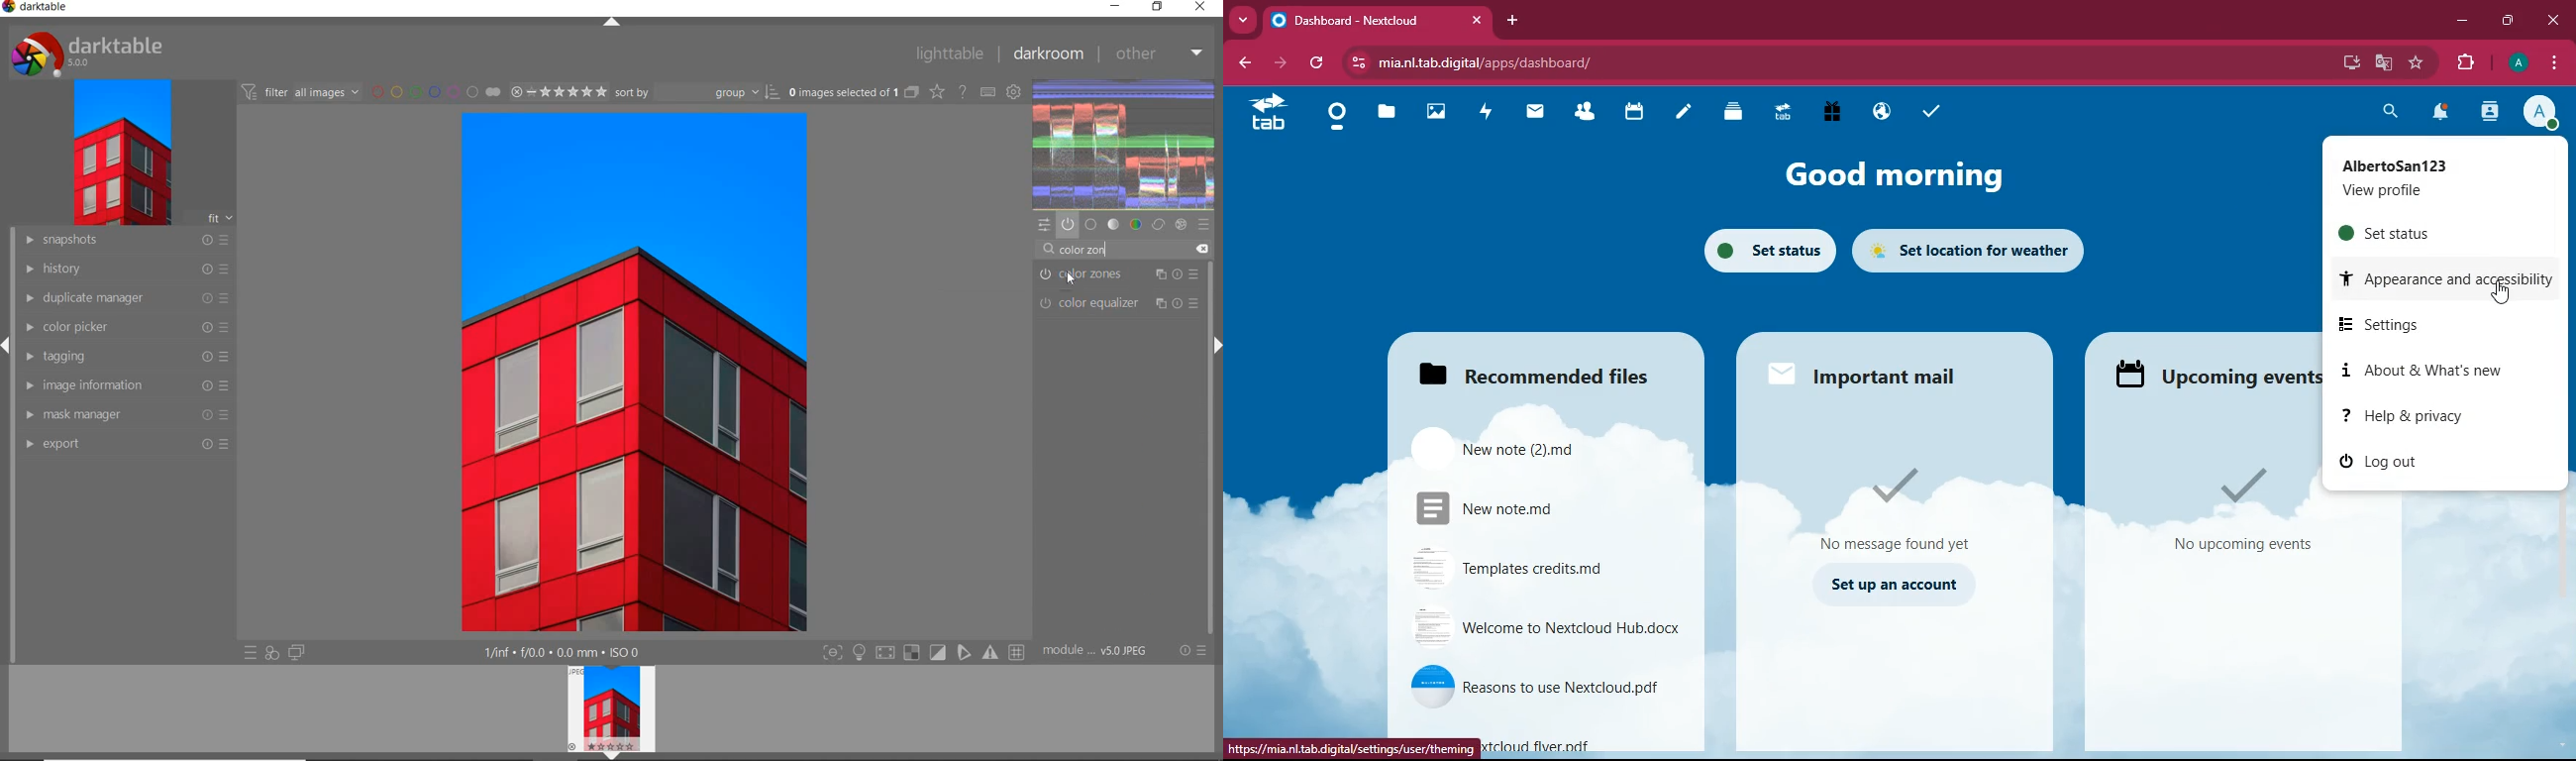  I want to click on files, so click(1529, 375).